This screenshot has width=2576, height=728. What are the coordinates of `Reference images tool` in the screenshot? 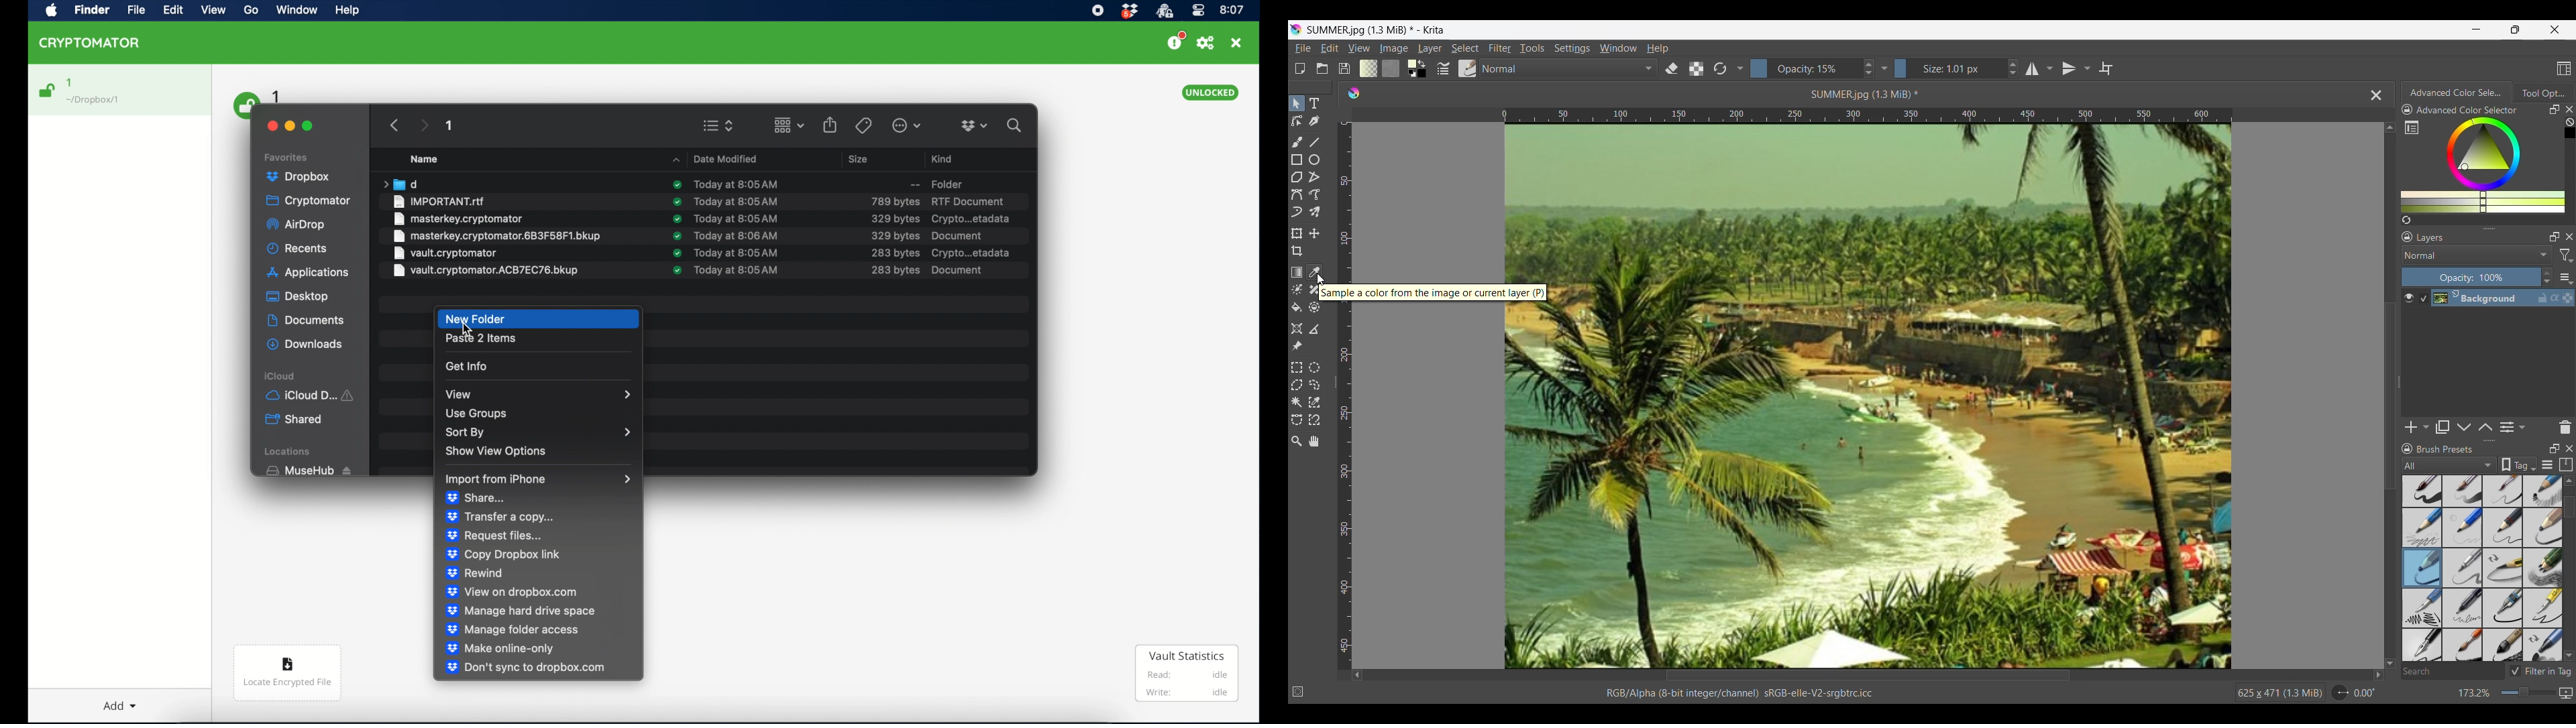 It's located at (1296, 347).